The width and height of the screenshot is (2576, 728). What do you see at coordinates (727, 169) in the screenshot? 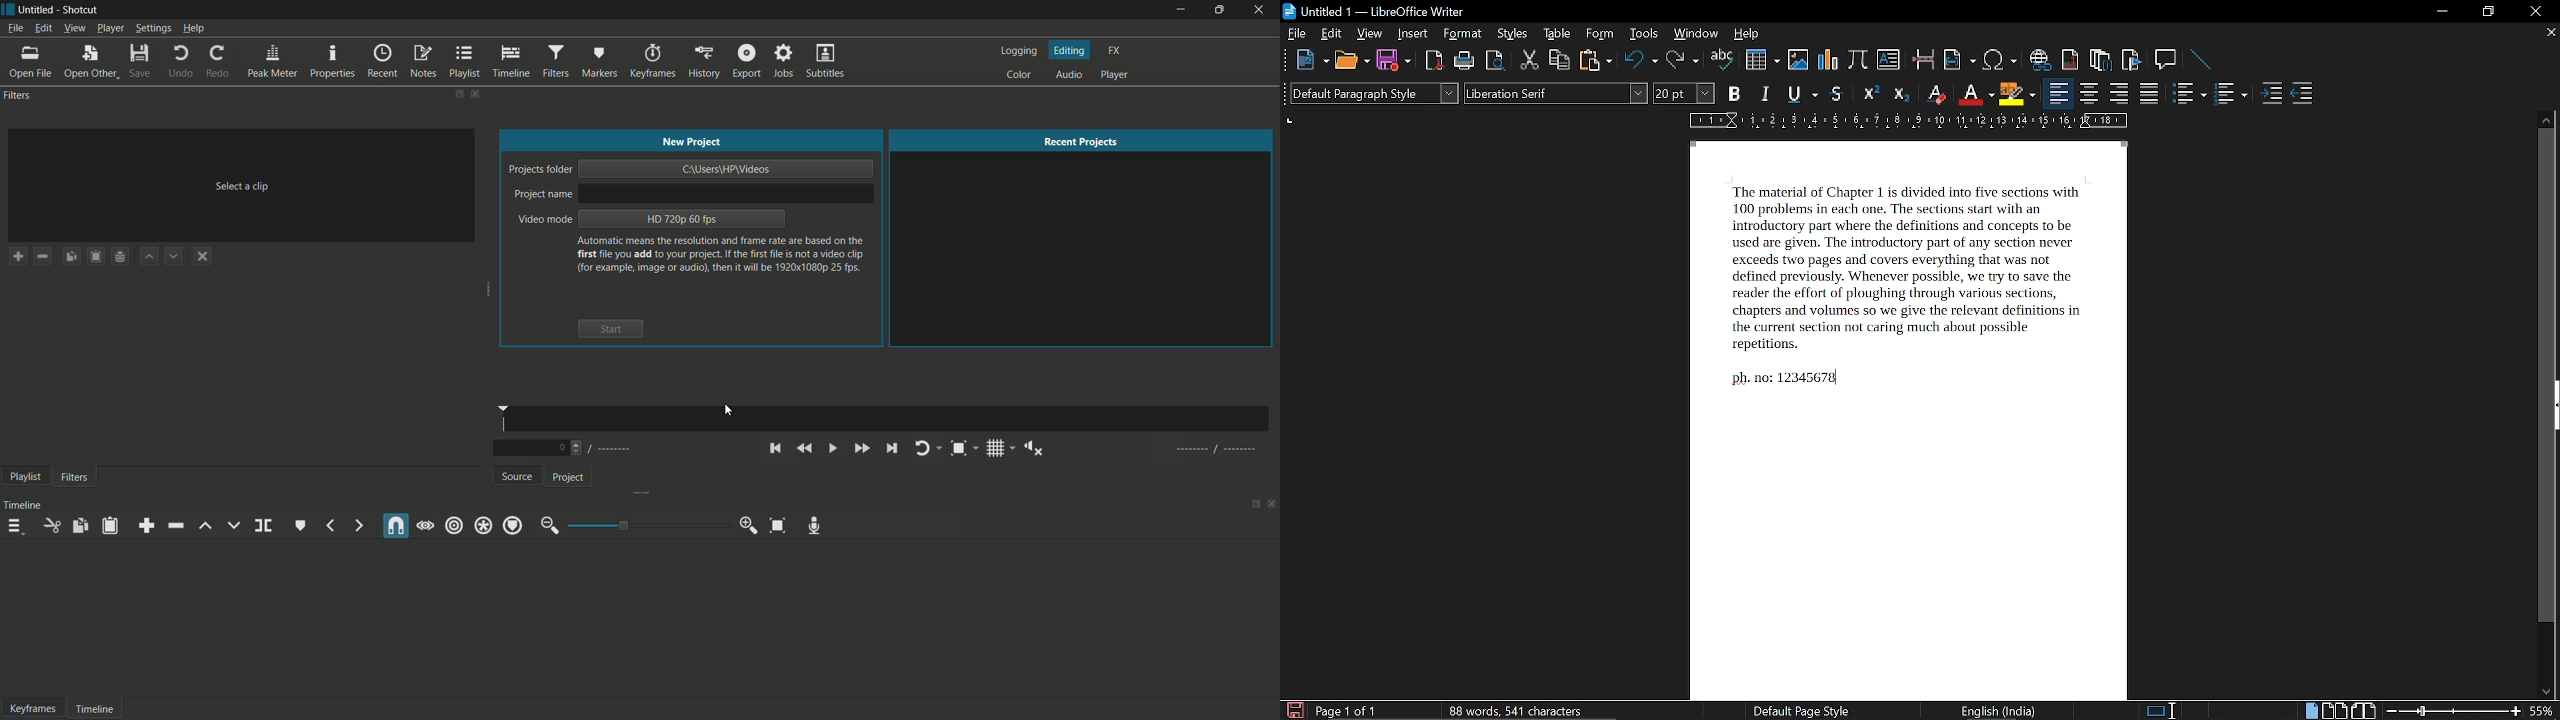
I see `project location` at bounding box center [727, 169].